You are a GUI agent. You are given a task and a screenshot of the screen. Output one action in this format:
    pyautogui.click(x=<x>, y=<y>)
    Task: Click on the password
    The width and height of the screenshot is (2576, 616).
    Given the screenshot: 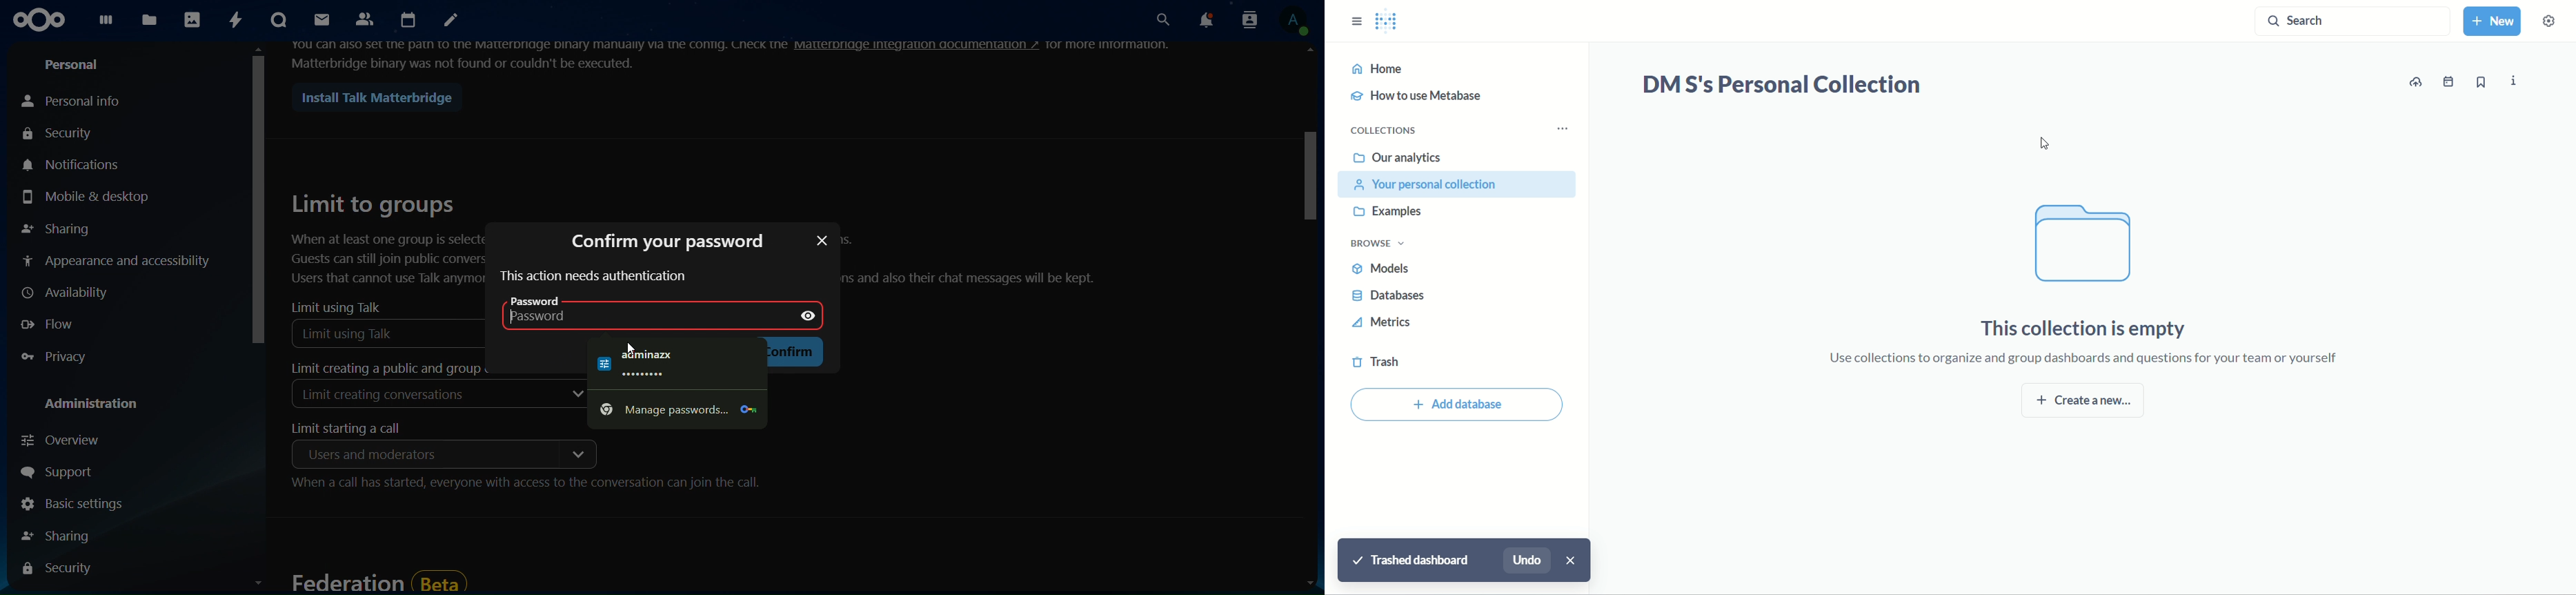 What is the action you would take?
    pyautogui.click(x=550, y=302)
    